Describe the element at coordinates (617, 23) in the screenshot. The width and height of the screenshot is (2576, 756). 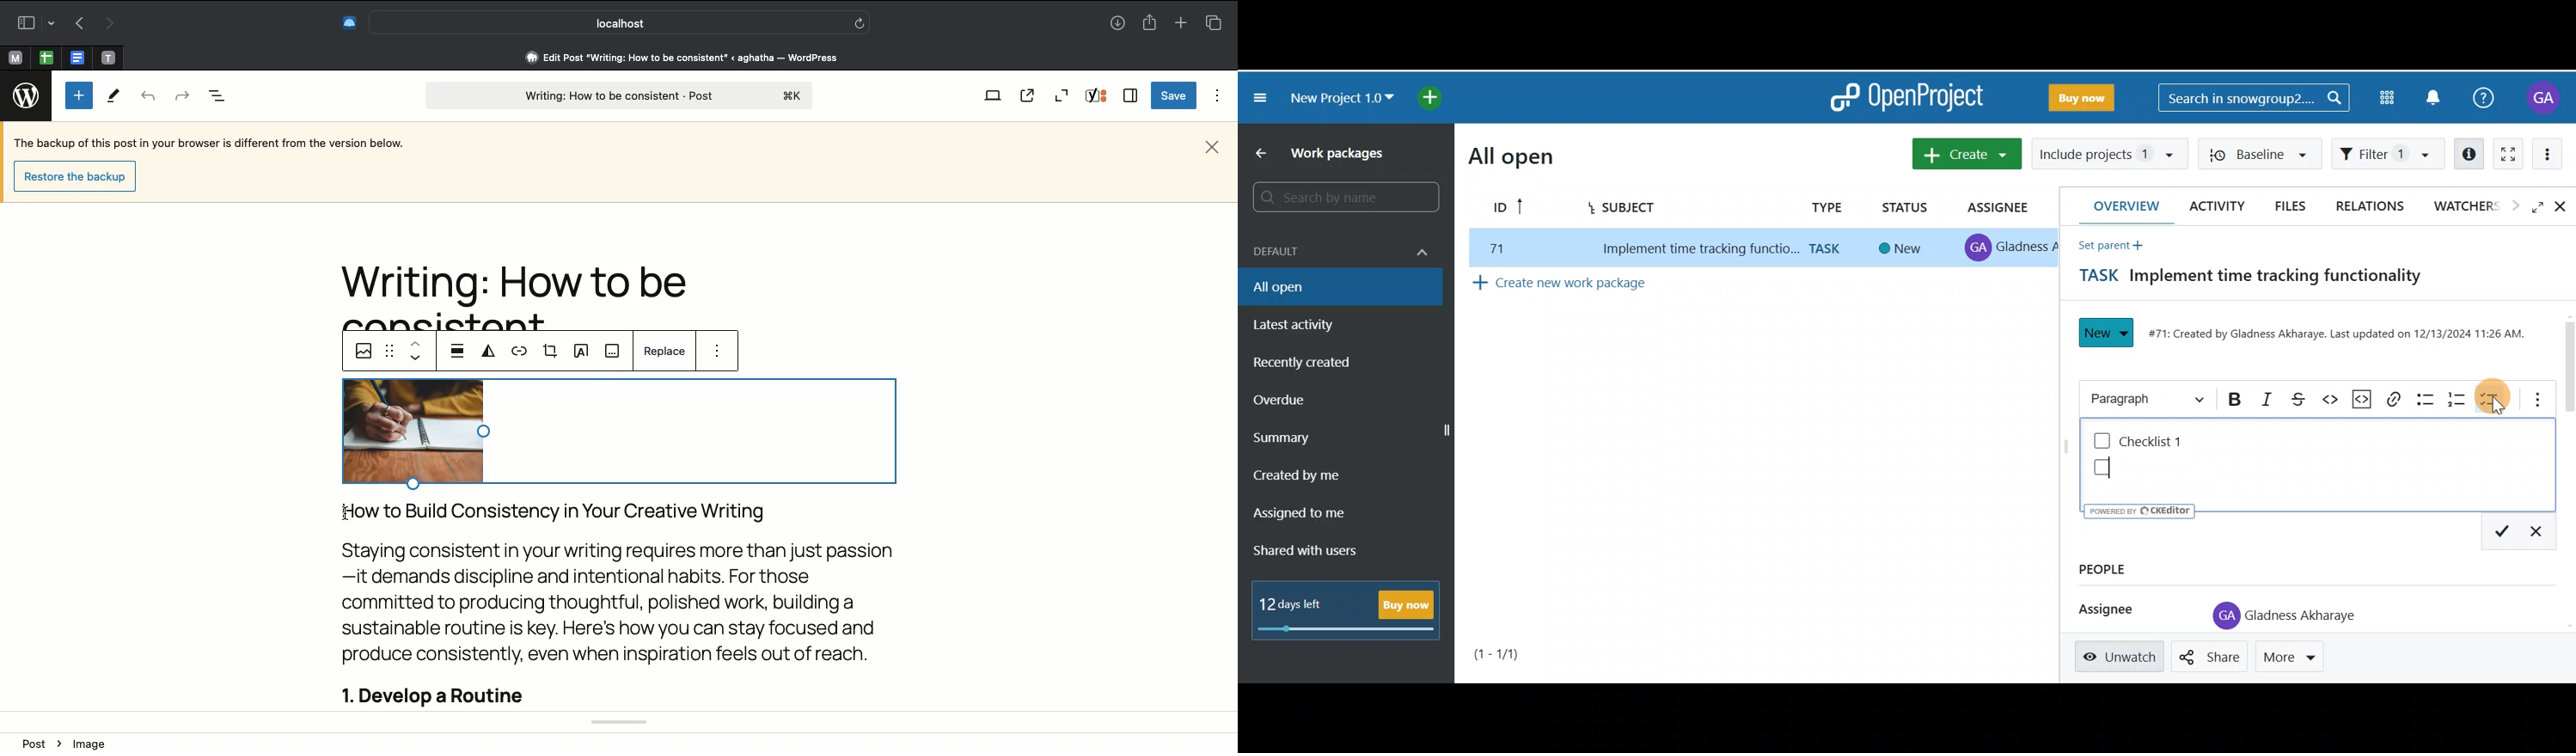
I see `Search address bar` at that location.